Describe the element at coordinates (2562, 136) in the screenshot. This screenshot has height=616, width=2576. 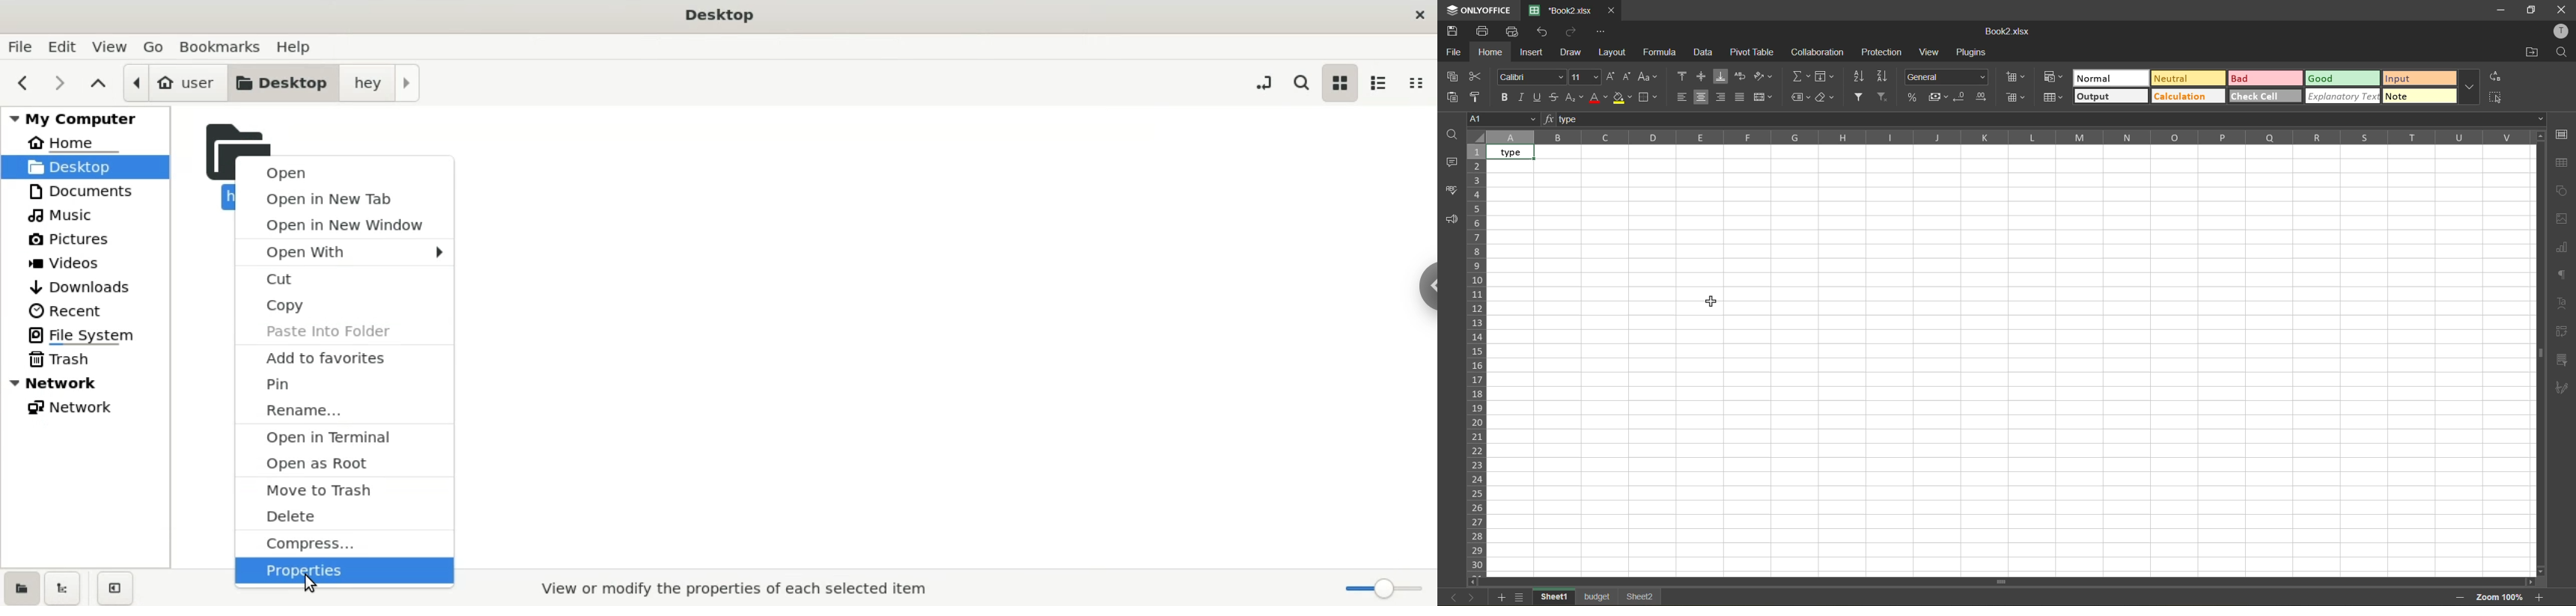
I see `cell settings` at that location.